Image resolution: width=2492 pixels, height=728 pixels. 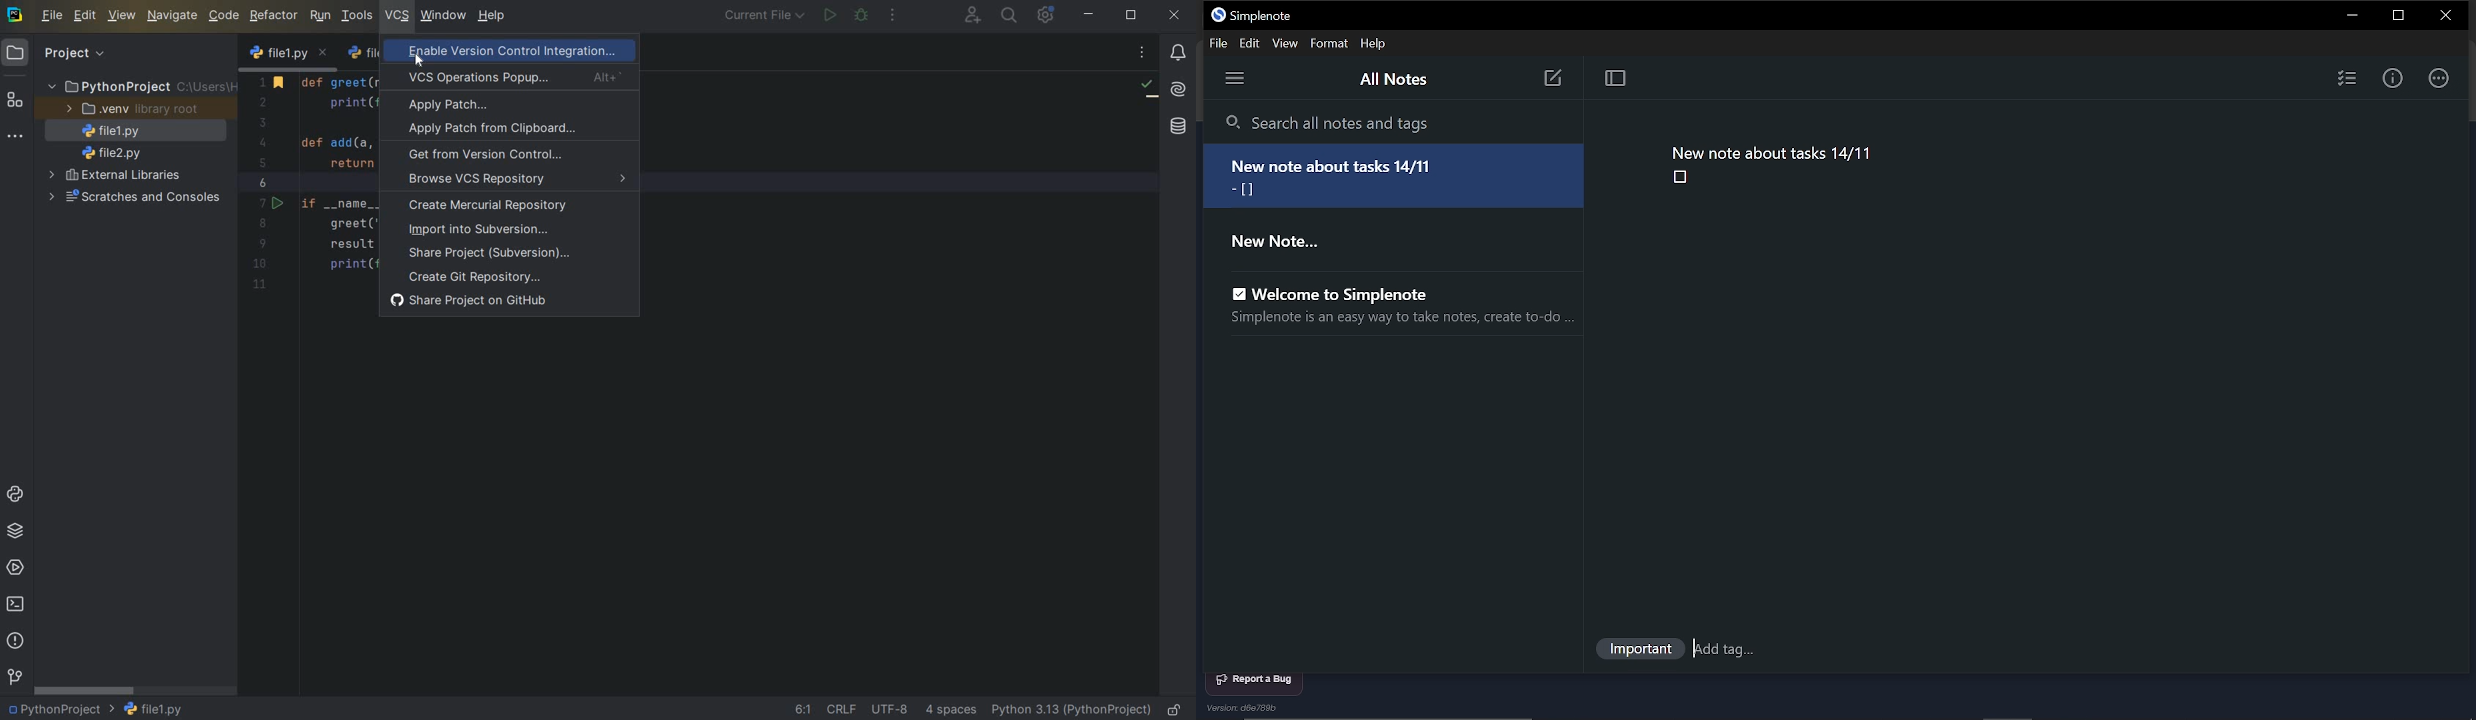 I want to click on Version d6e788b, so click(x=1247, y=708).